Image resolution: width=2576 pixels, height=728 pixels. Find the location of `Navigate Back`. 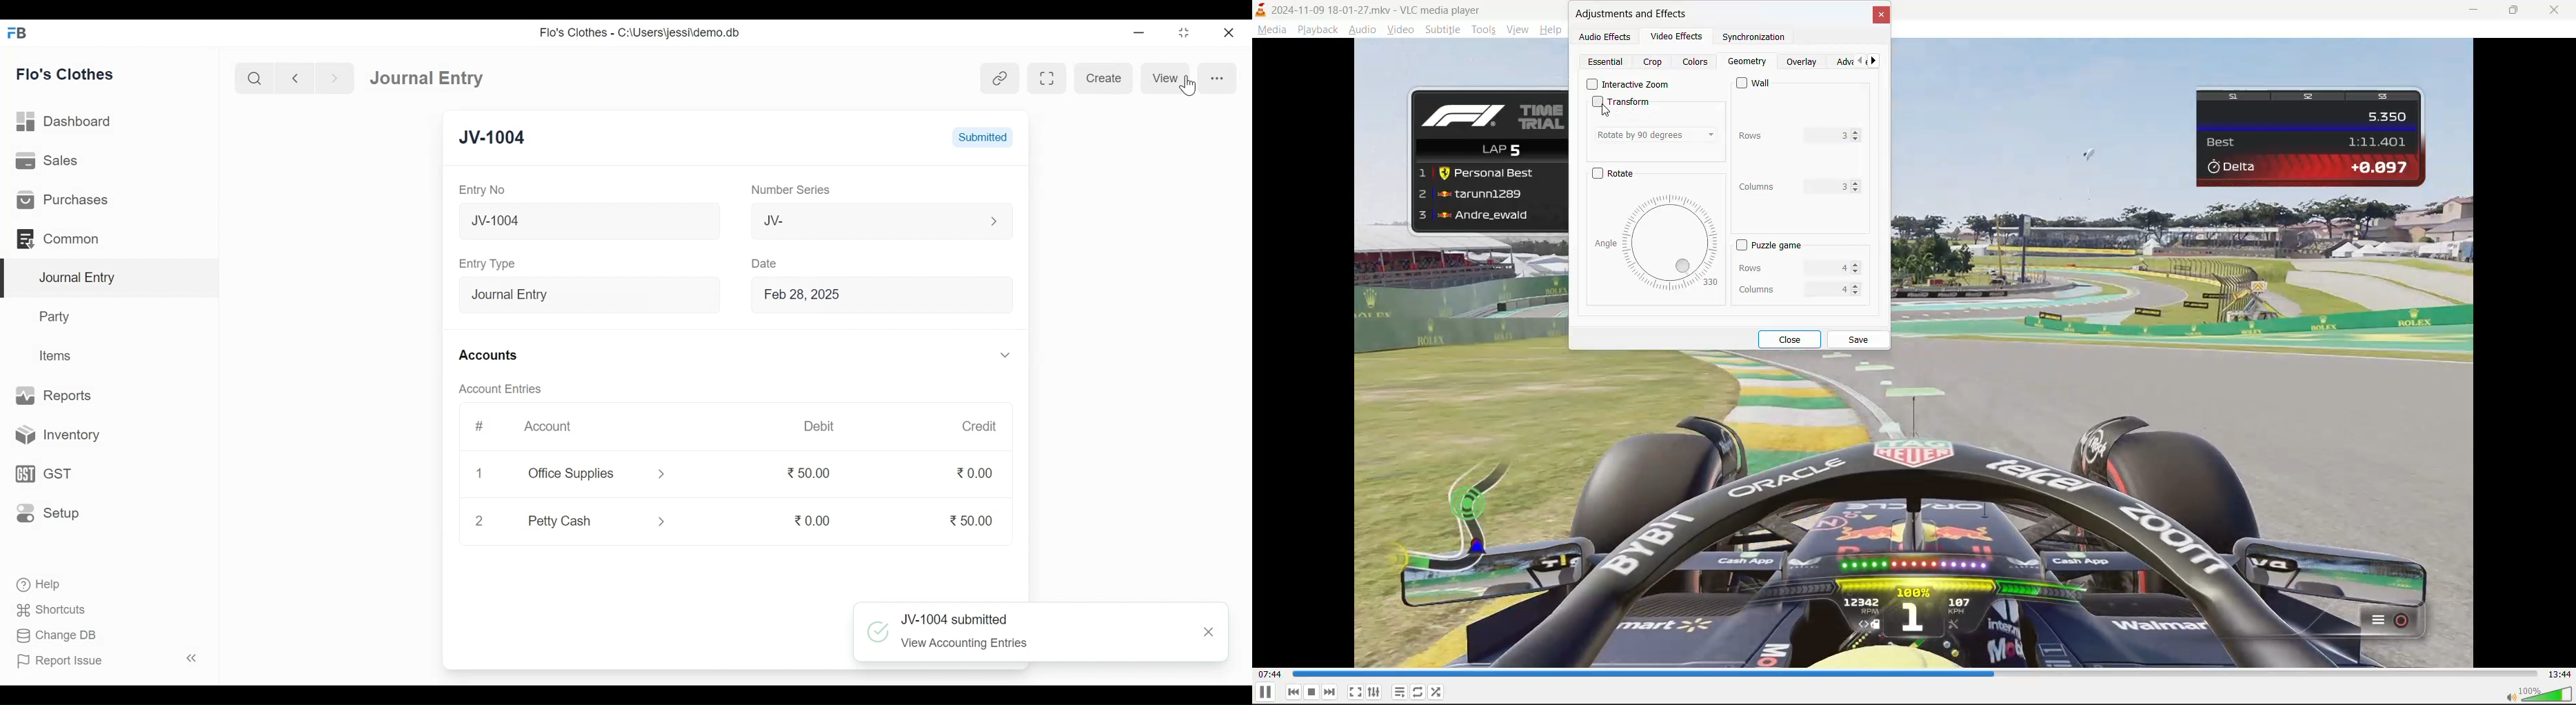

Navigate Back is located at coordinates (294, 78).